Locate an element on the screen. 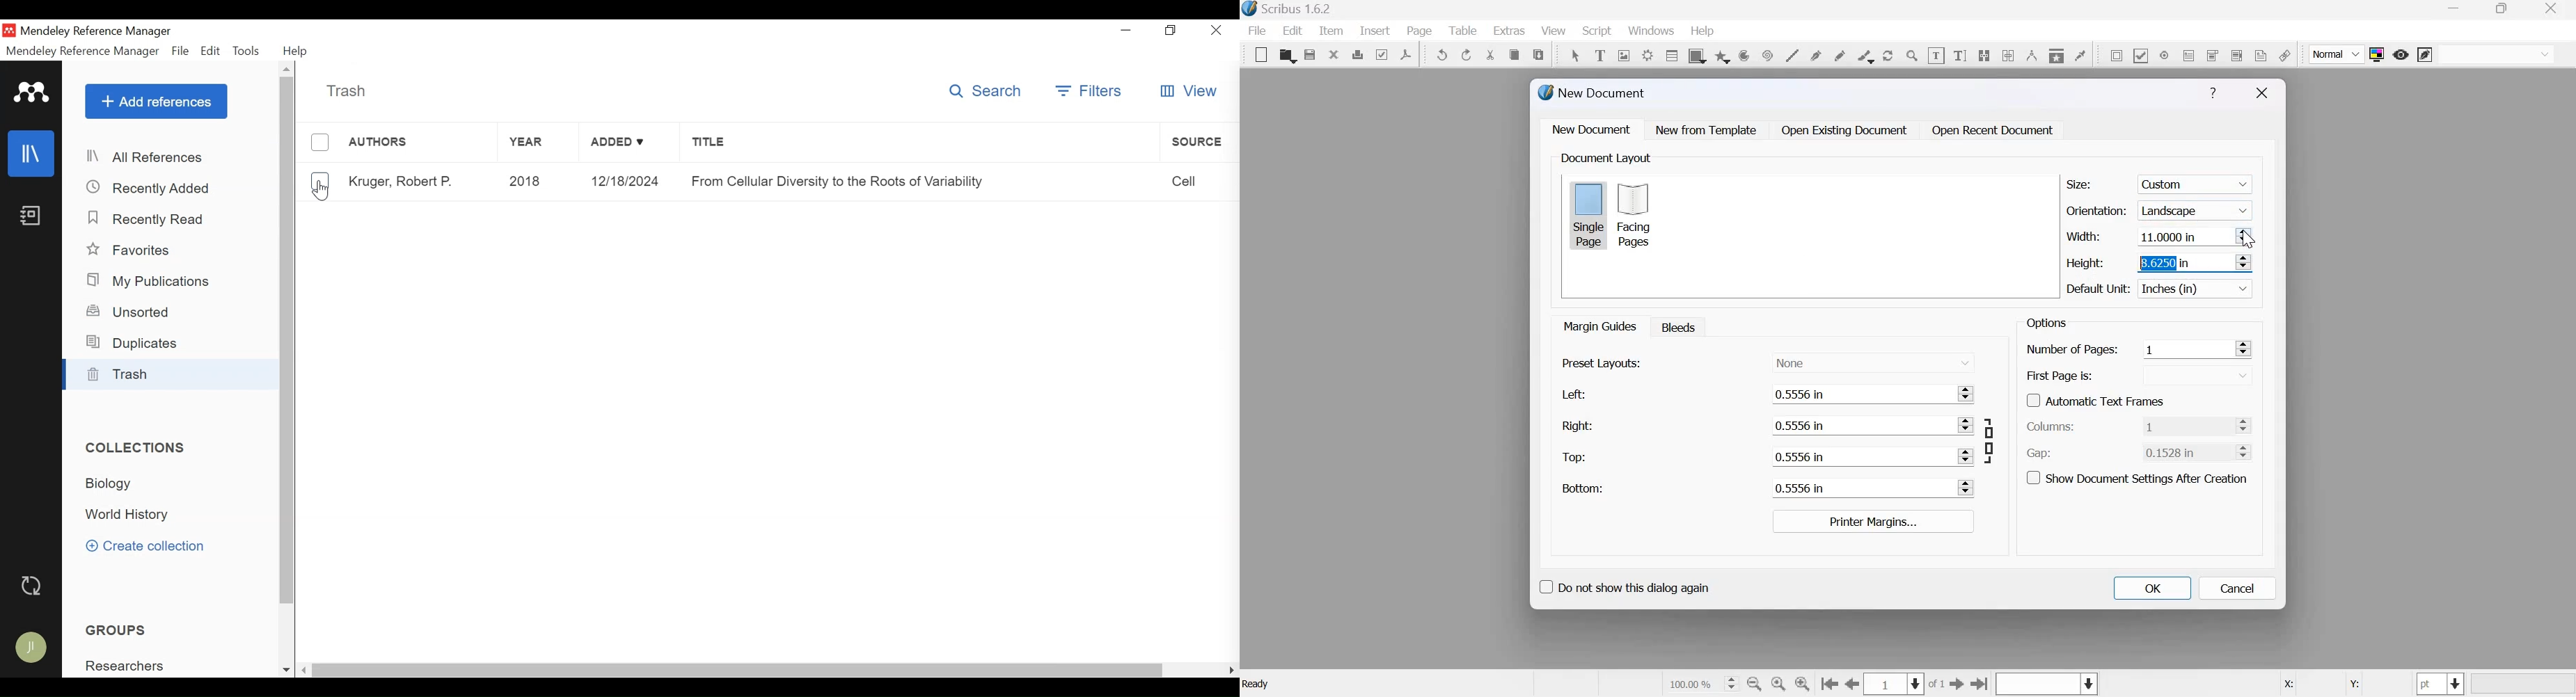 The height and width of the screenshot is (700, 2576). Select the current layer is located at coordinates (2045, 684).